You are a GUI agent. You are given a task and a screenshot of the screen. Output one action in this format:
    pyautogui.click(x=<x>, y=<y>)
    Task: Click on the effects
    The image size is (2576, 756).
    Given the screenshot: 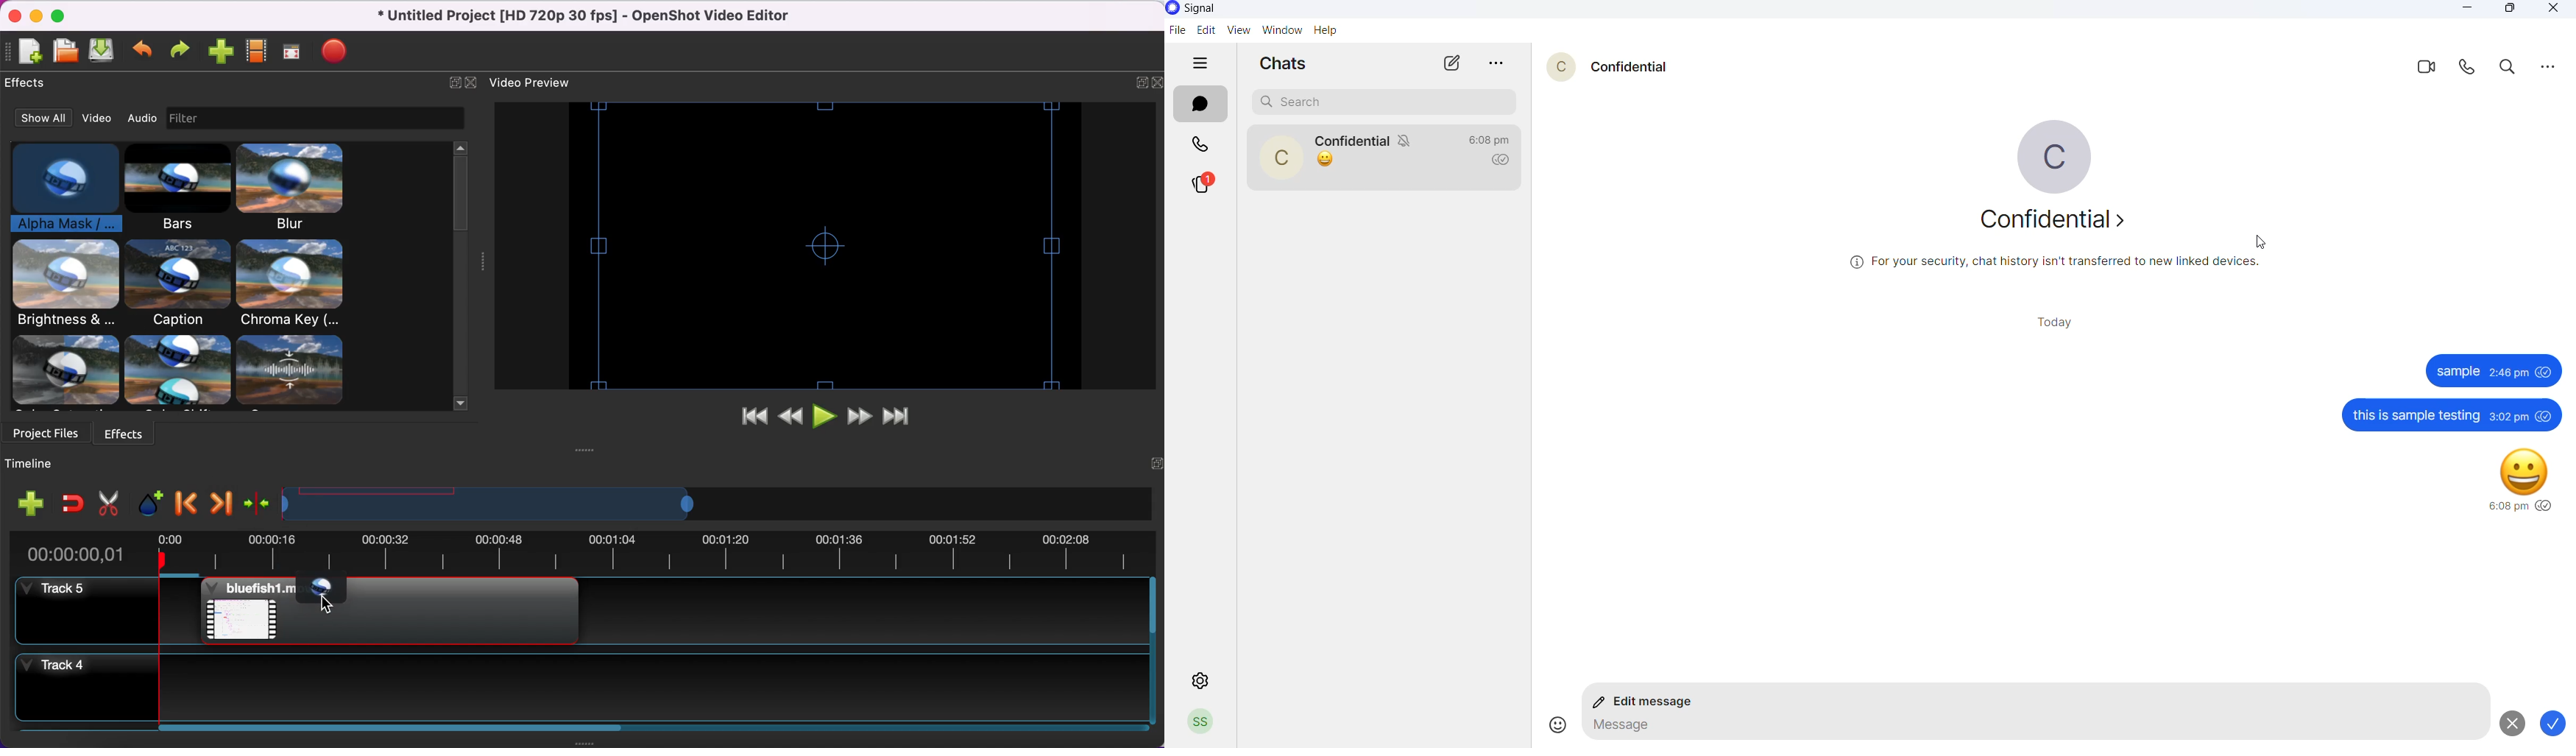 What is the action you would take?
    pyautogui.click(x=28, y=85)
    